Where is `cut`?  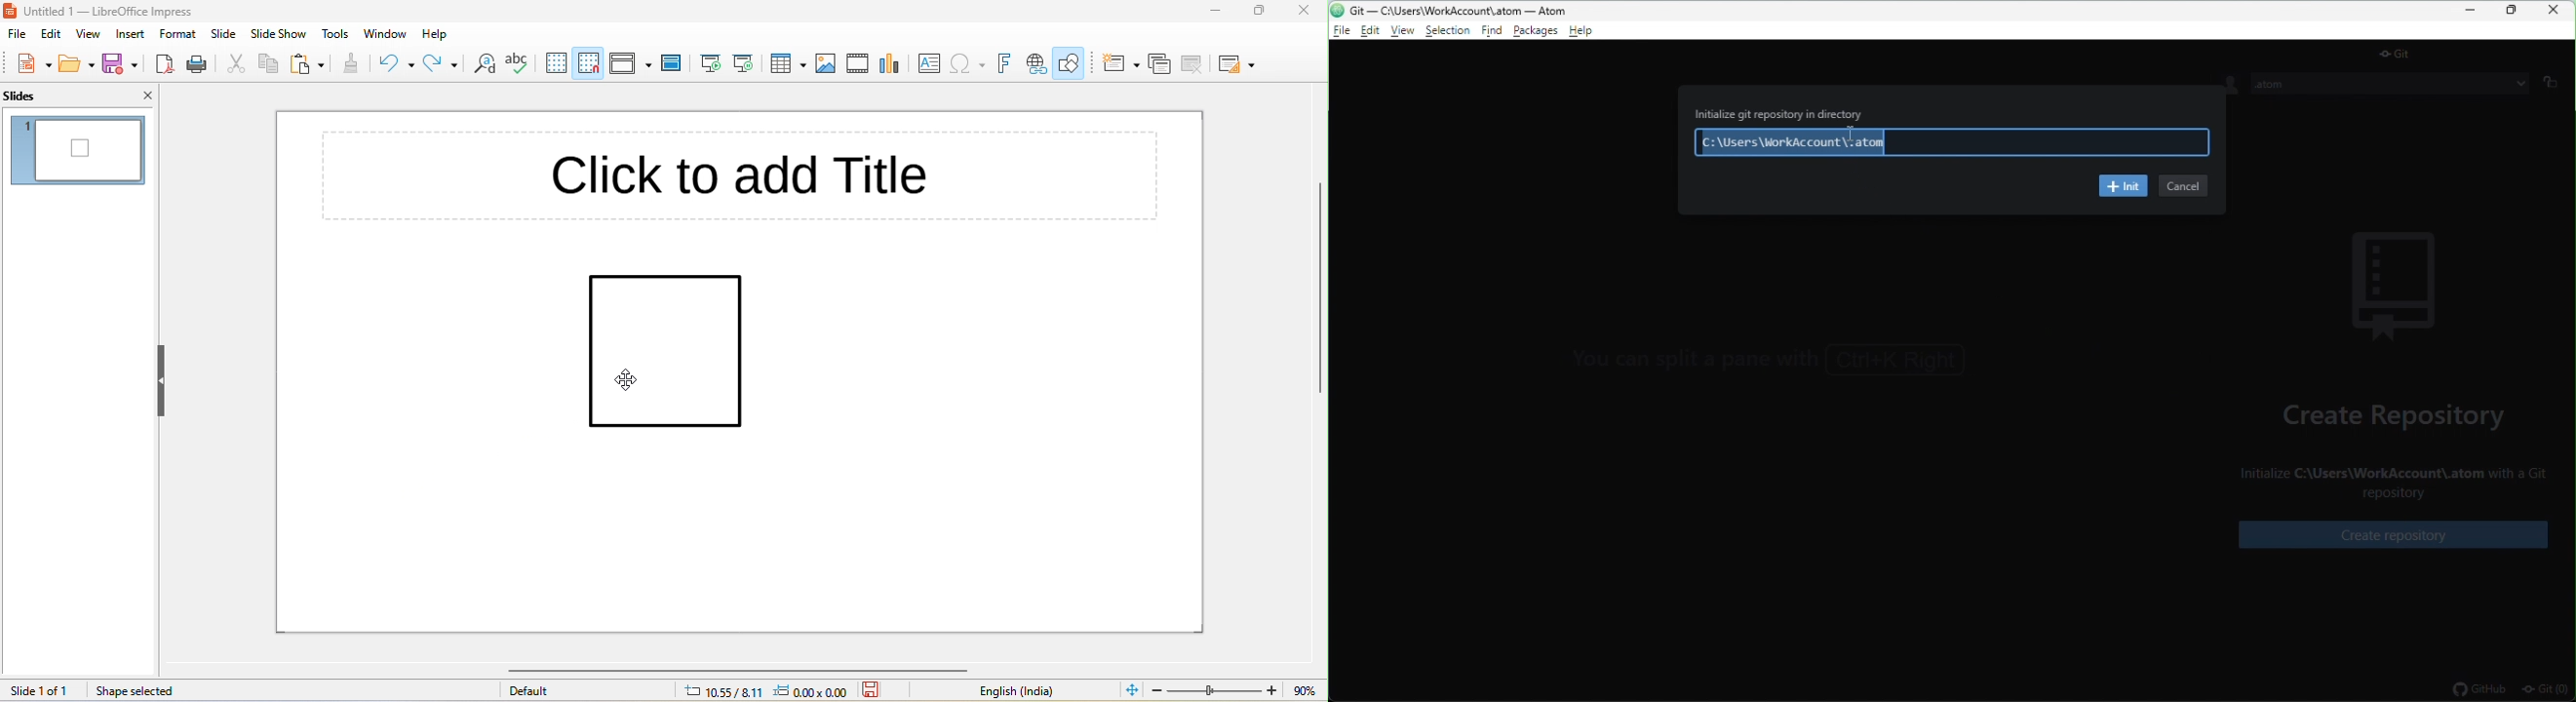
cut is located at coordinates (235, 62).